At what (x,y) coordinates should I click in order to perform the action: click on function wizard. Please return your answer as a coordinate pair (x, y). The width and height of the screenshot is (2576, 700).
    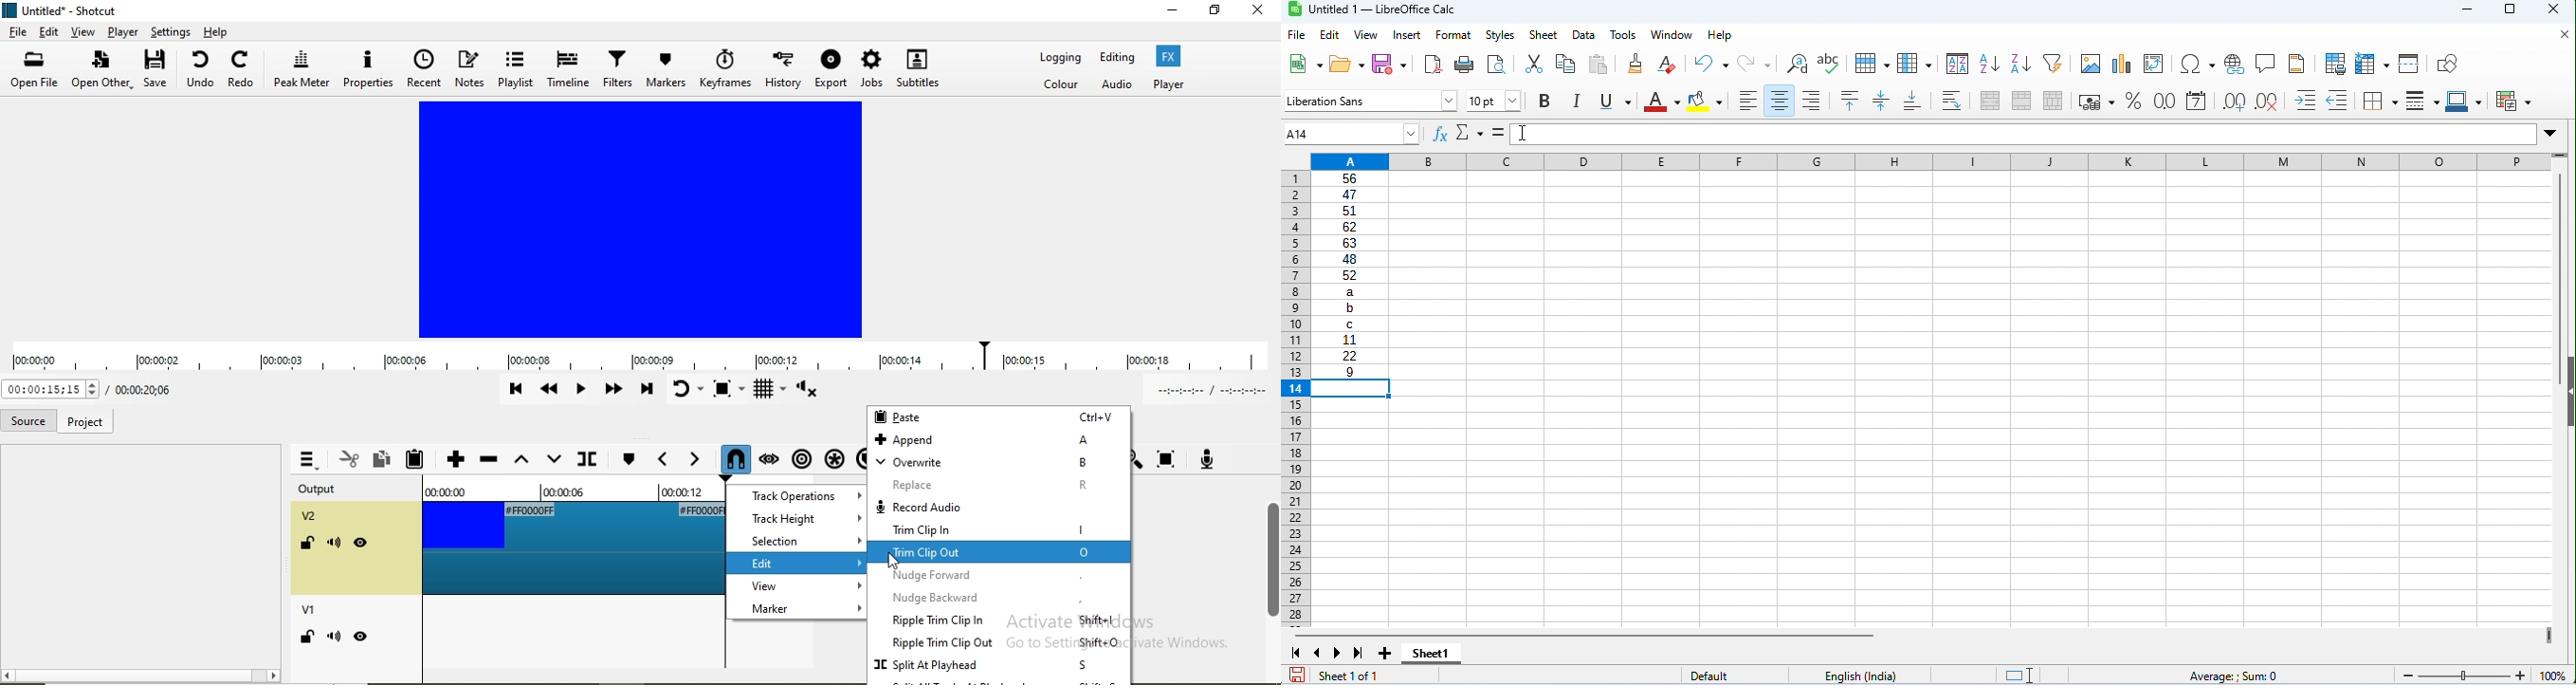
    Looking at the image, I should click on (1440, 134).